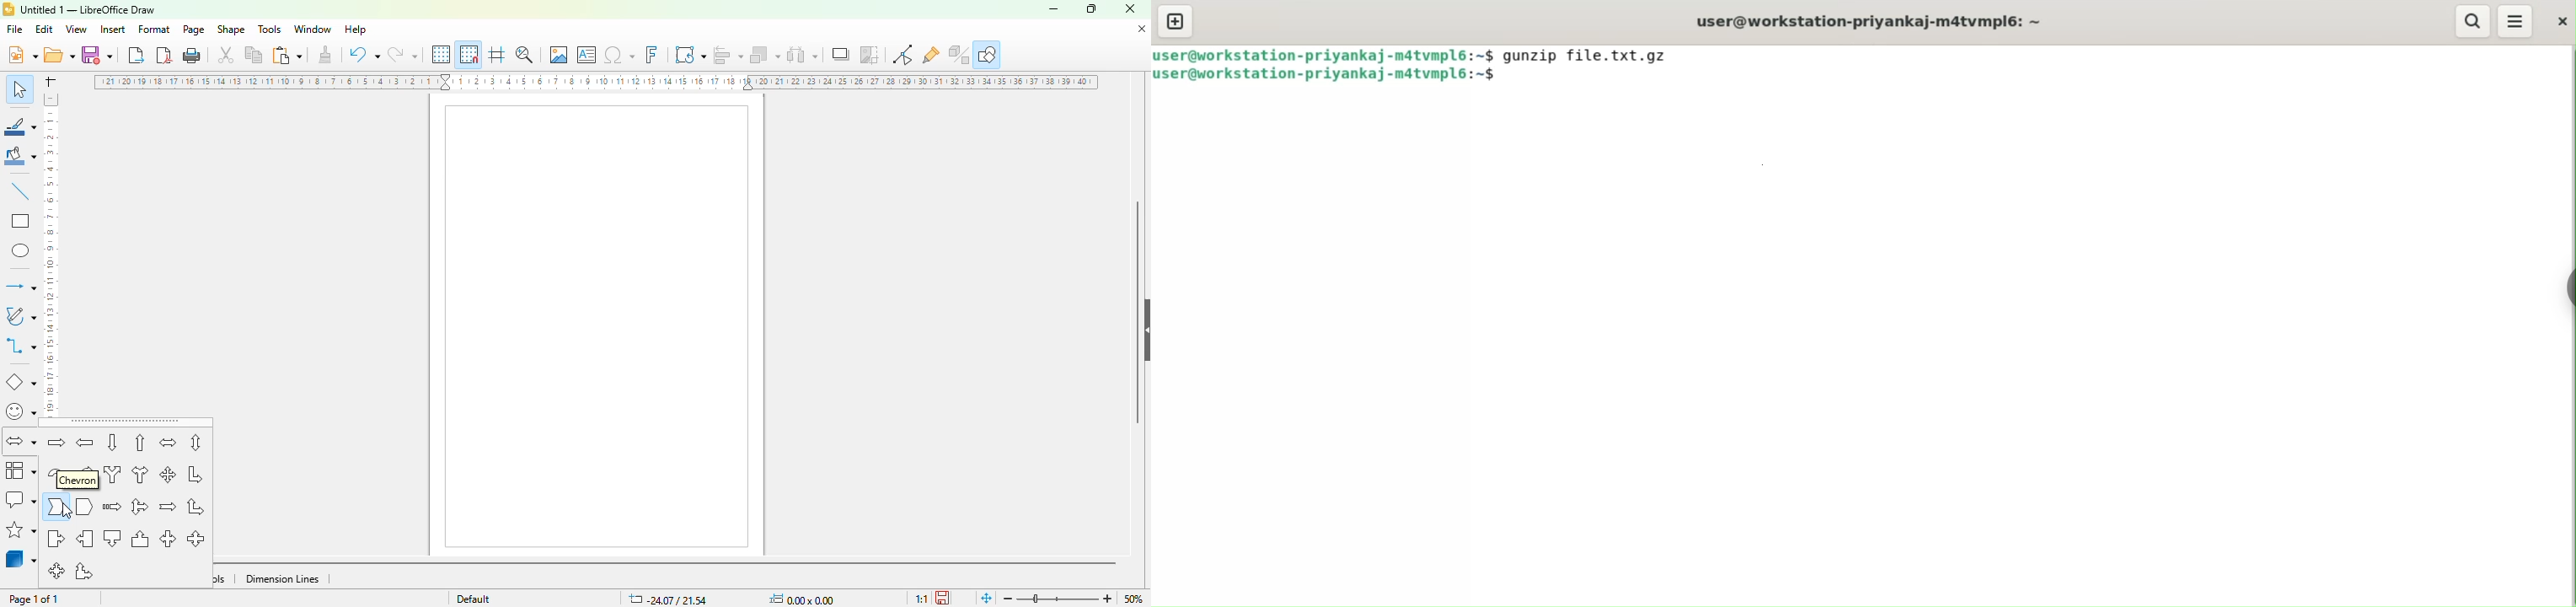  What do you see at coordinates (21, 529) in the screenshot?
I see `stars and banners` at bounding box center [21, 529].